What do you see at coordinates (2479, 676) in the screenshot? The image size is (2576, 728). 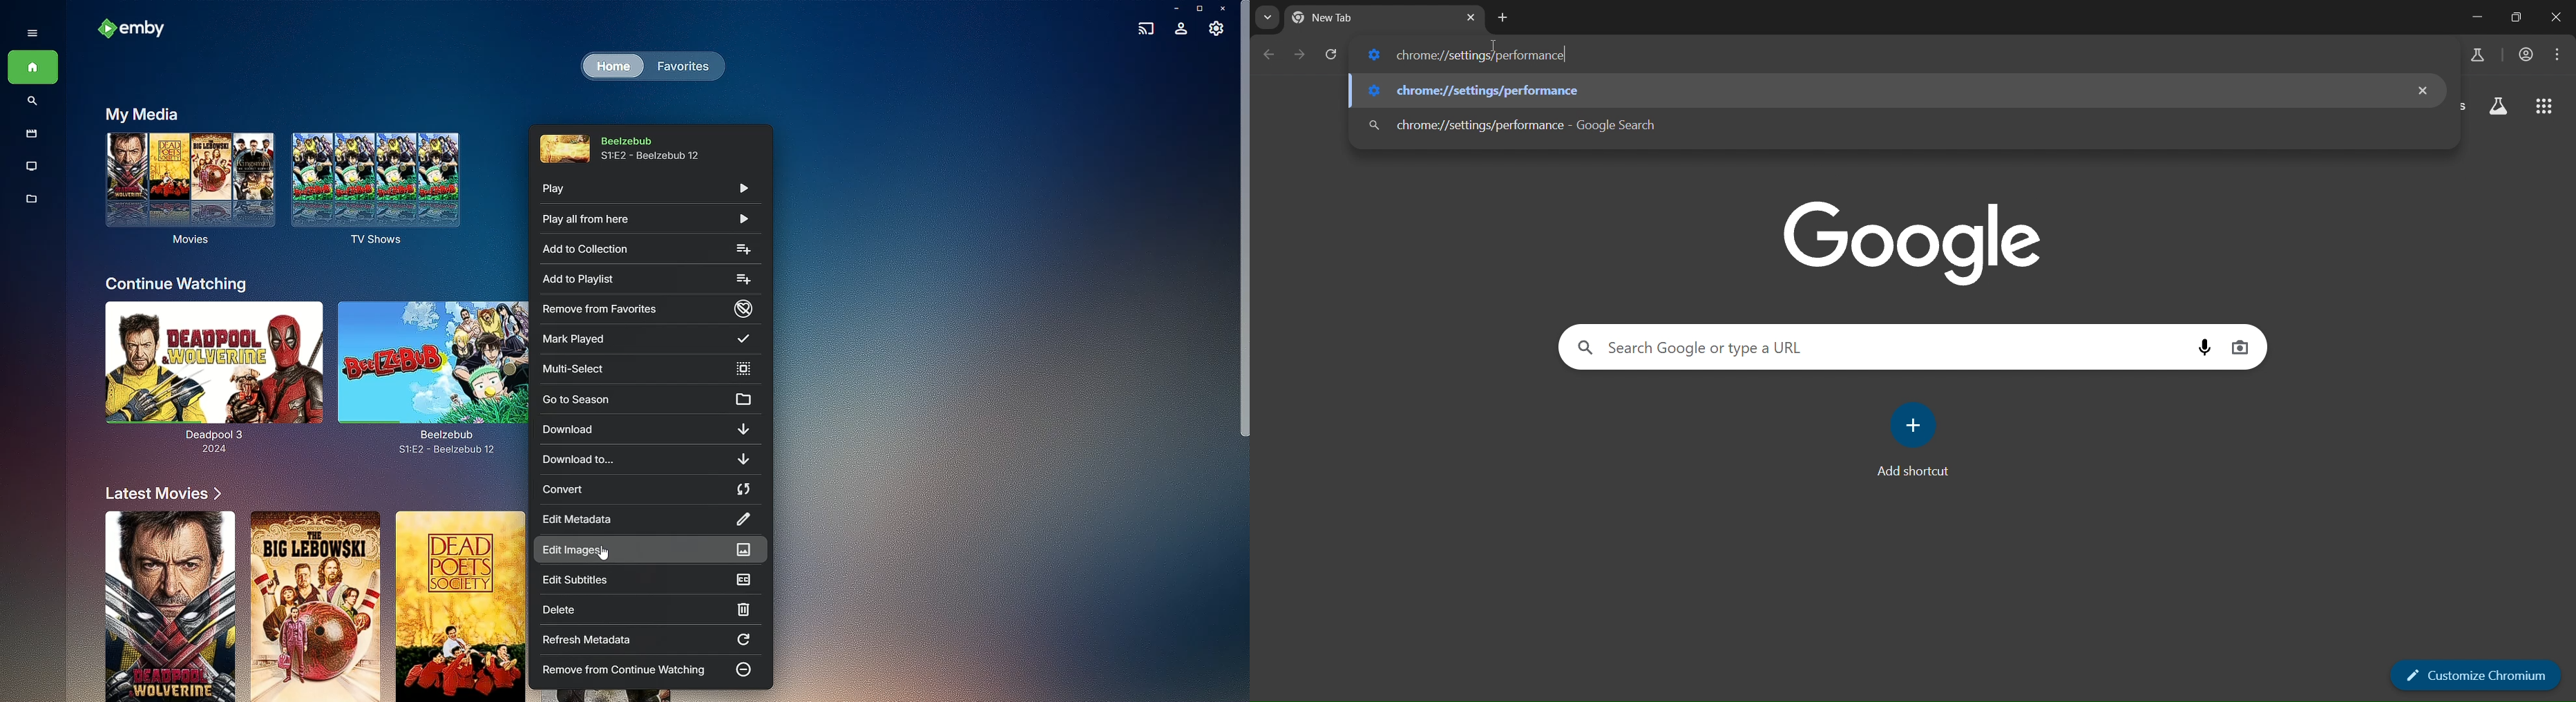 I see `customize chromium` at bounding box center [2479, 676].